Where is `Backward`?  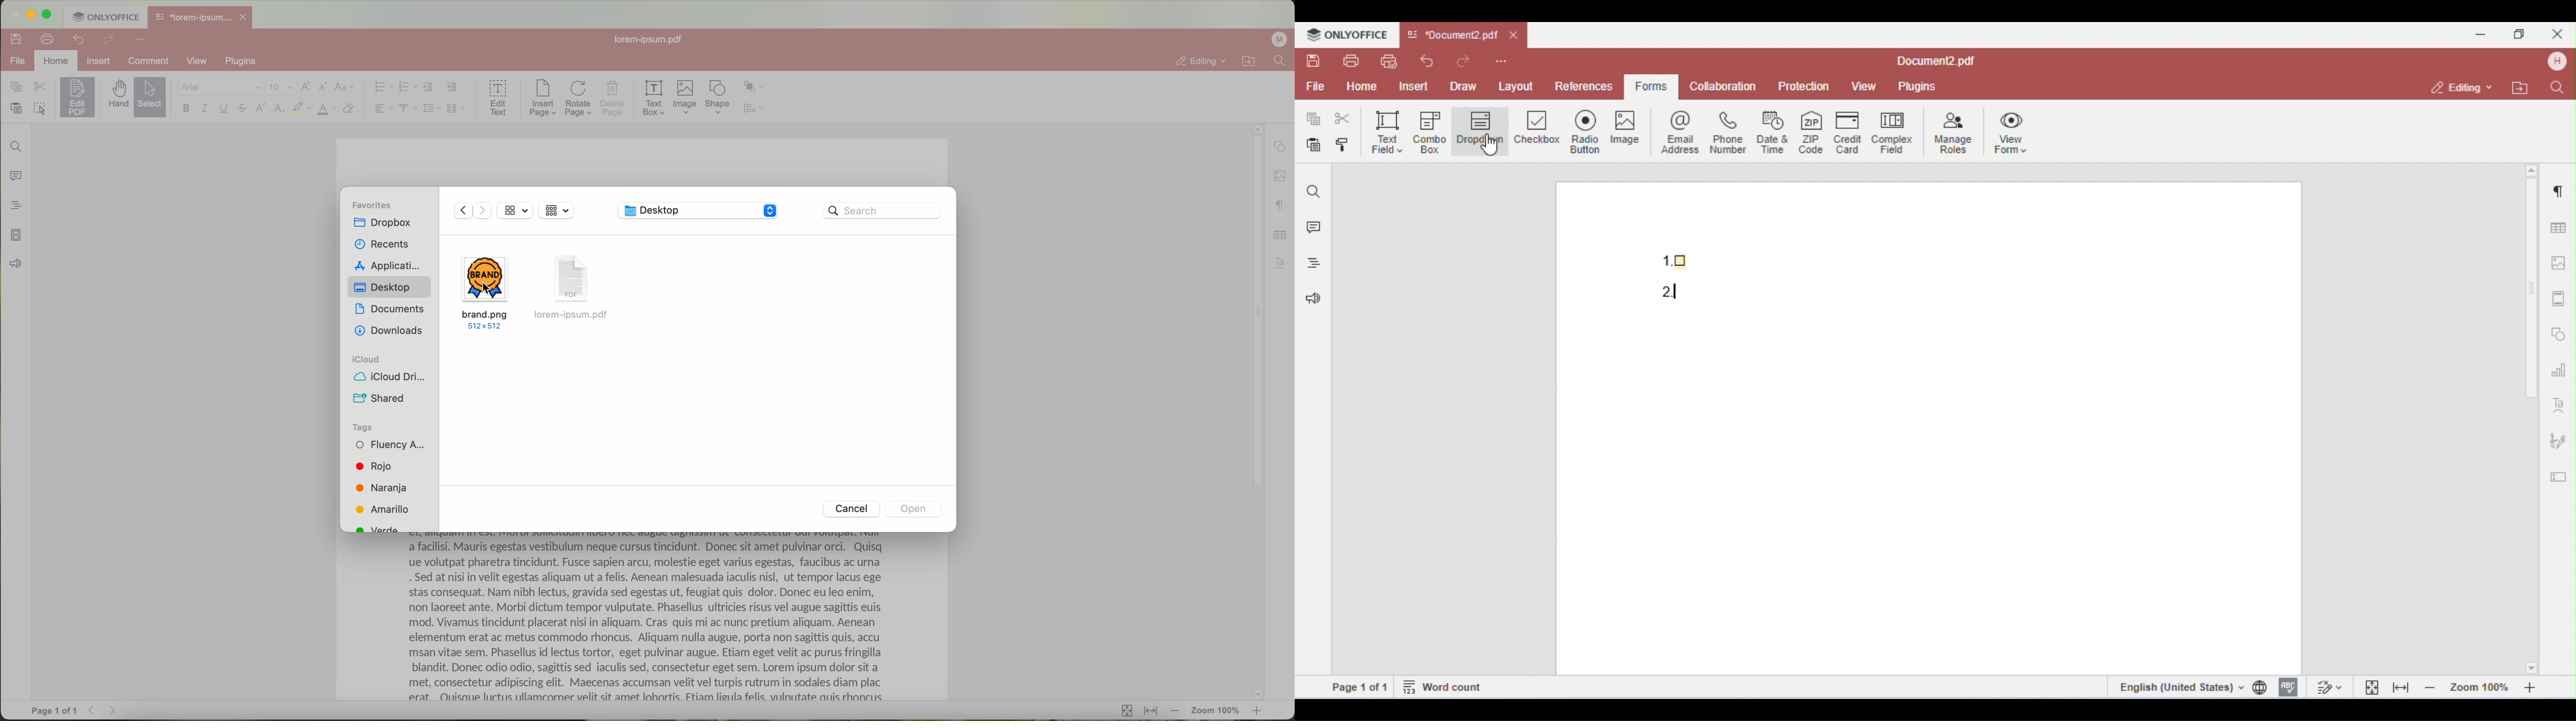 Backward is located at coordinates (461, 210).